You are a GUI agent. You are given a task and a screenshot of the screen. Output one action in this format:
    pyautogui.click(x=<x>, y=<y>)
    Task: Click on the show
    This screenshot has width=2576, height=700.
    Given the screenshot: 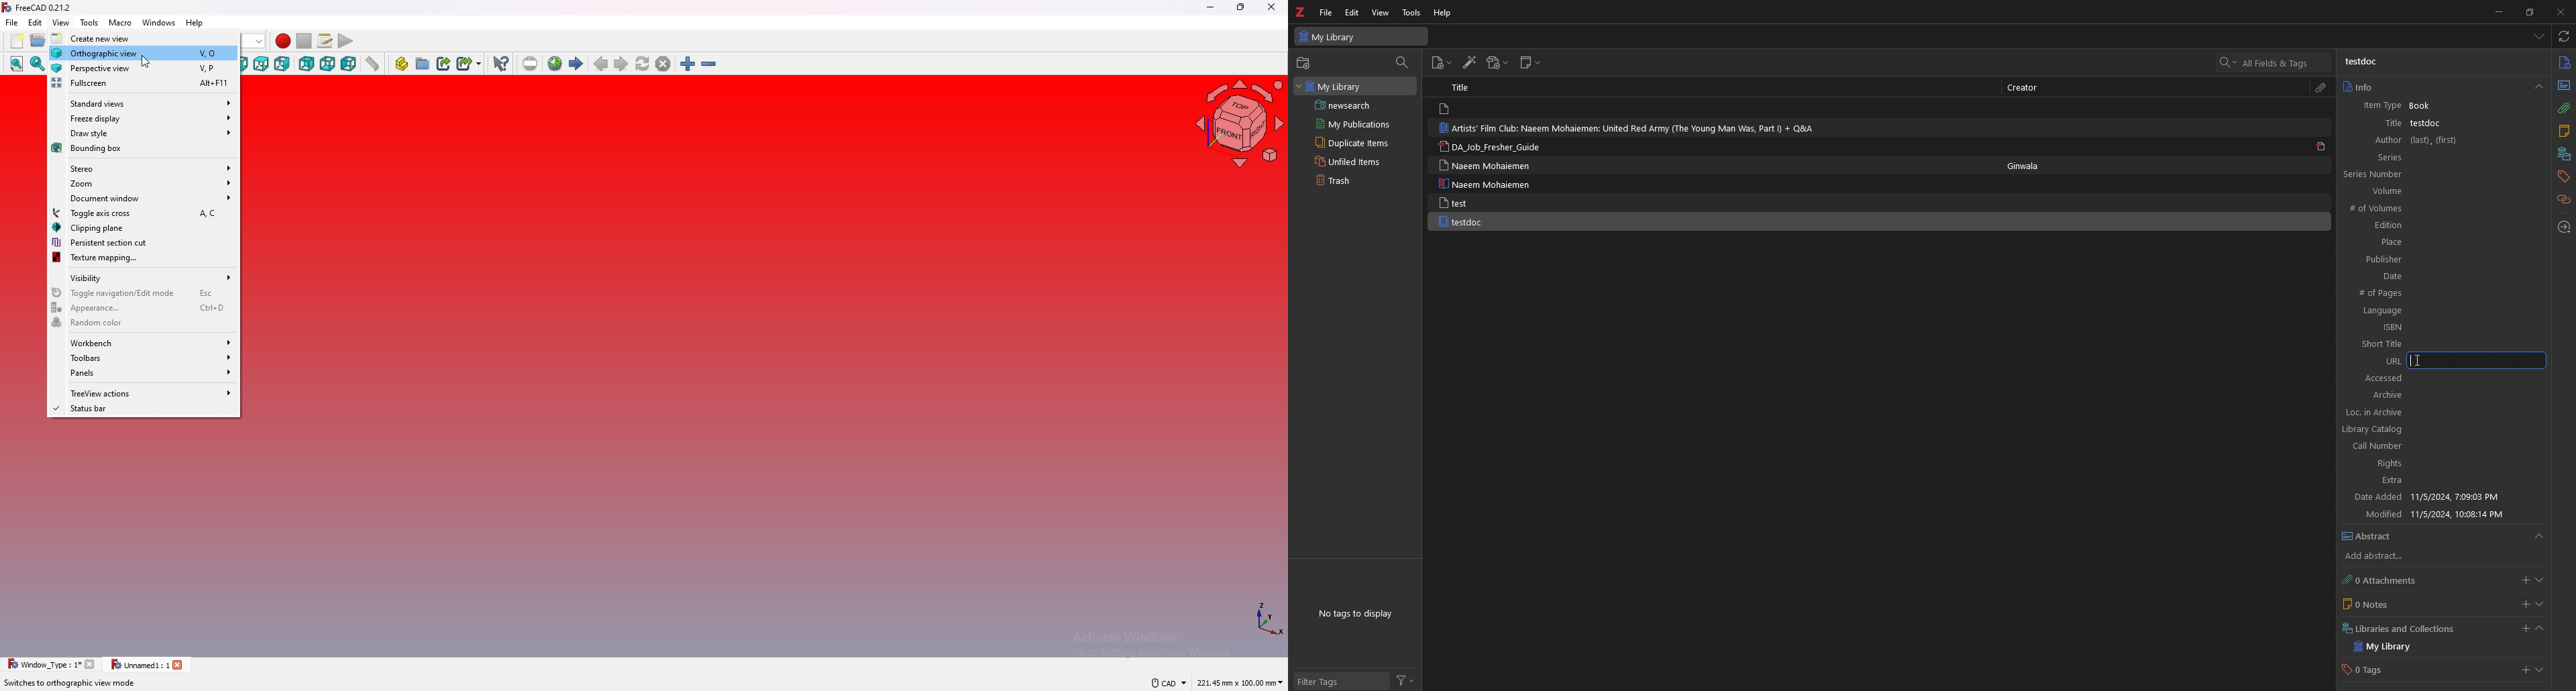 What is the action you would take?
    pyautogui.click(x=2540, y=580)
    